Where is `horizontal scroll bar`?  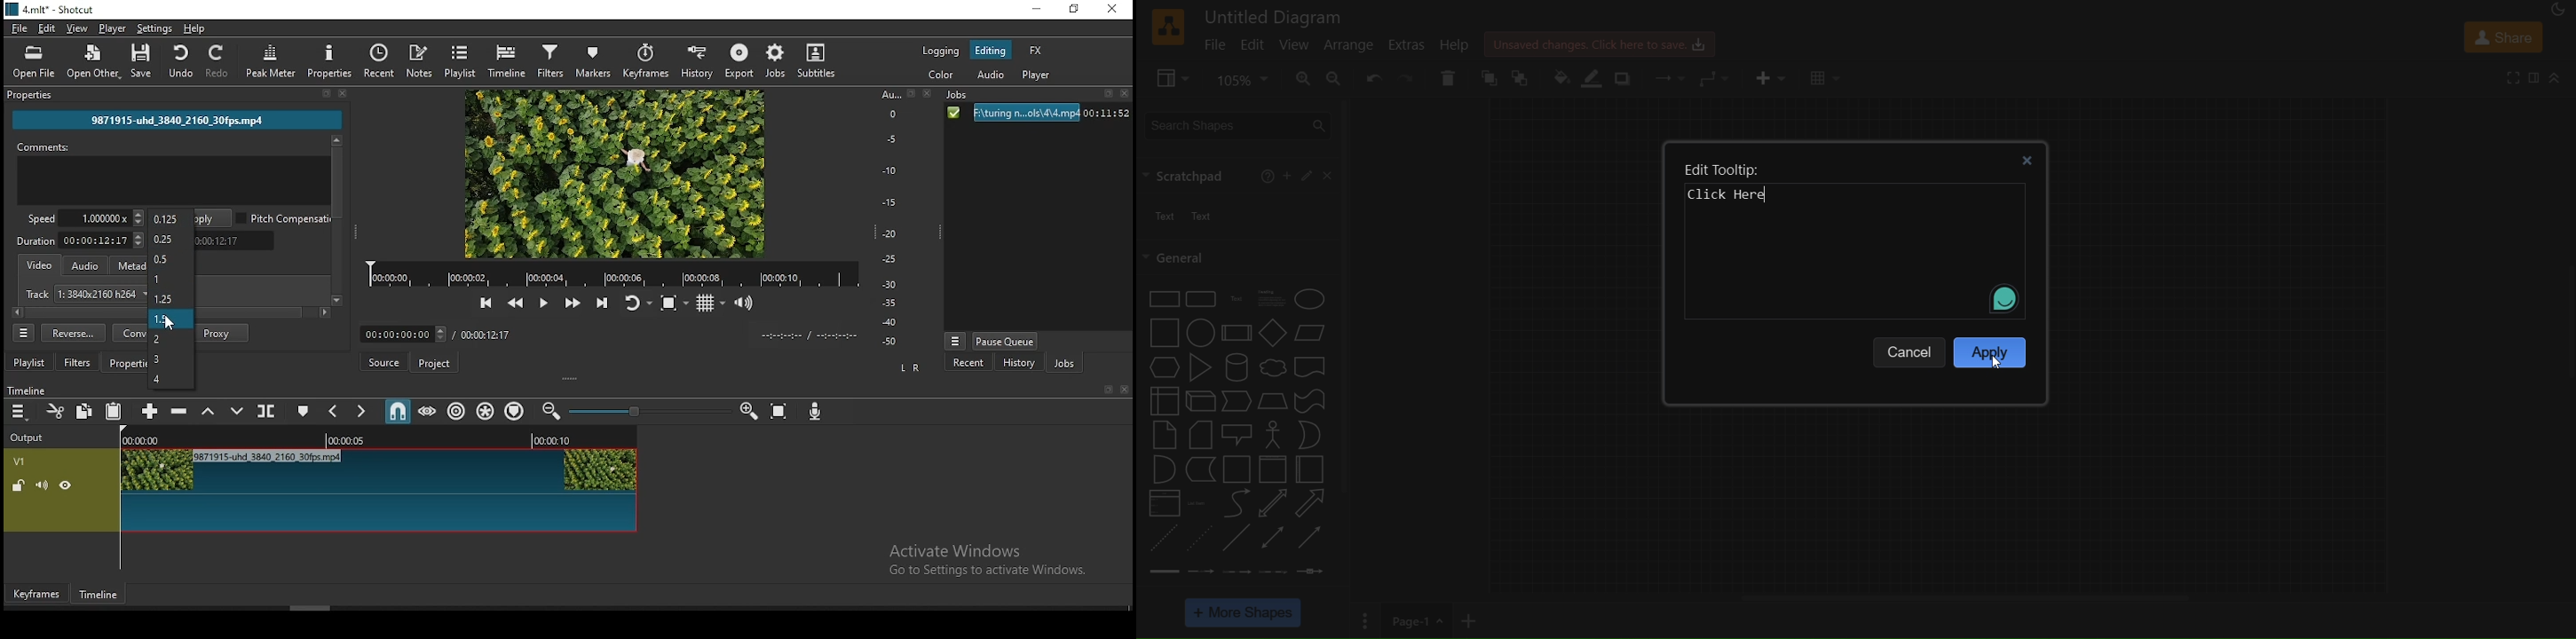
horizontal scroll bar is located at coordinates (1964, 598).